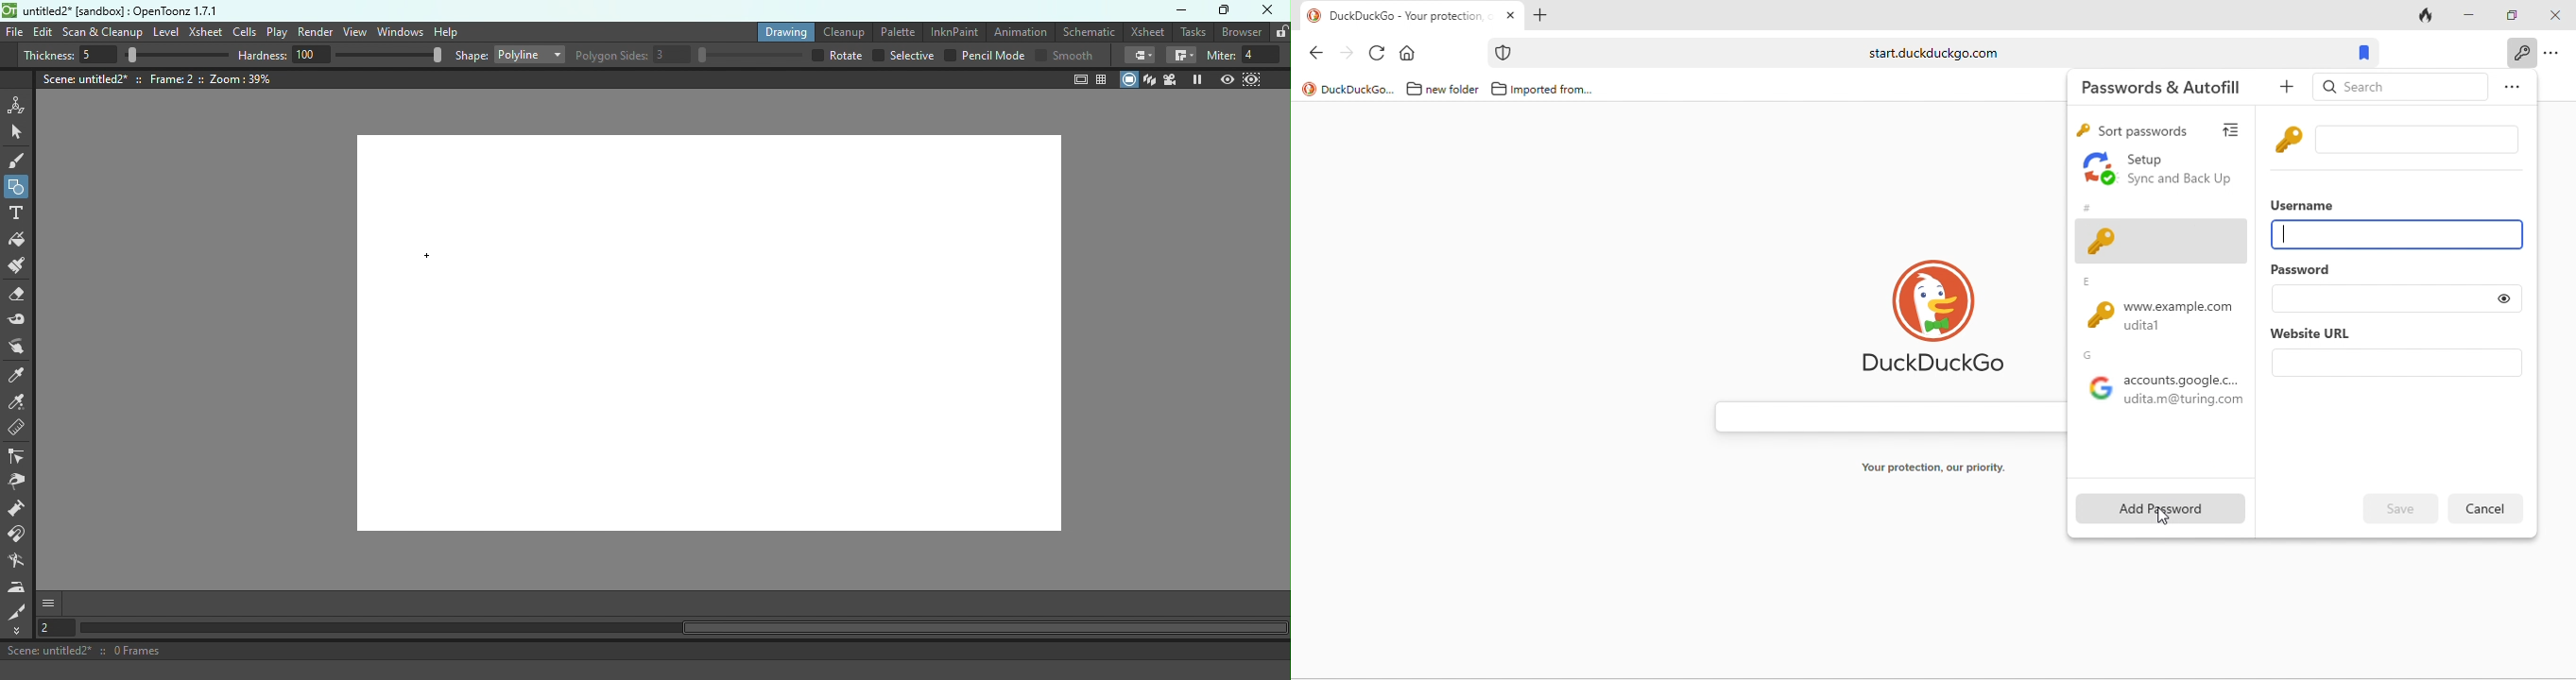 The image size is (2576, 700). Describe the element at coordinates (953, 30) in the screenshot. I see `InknPaint` at that location.